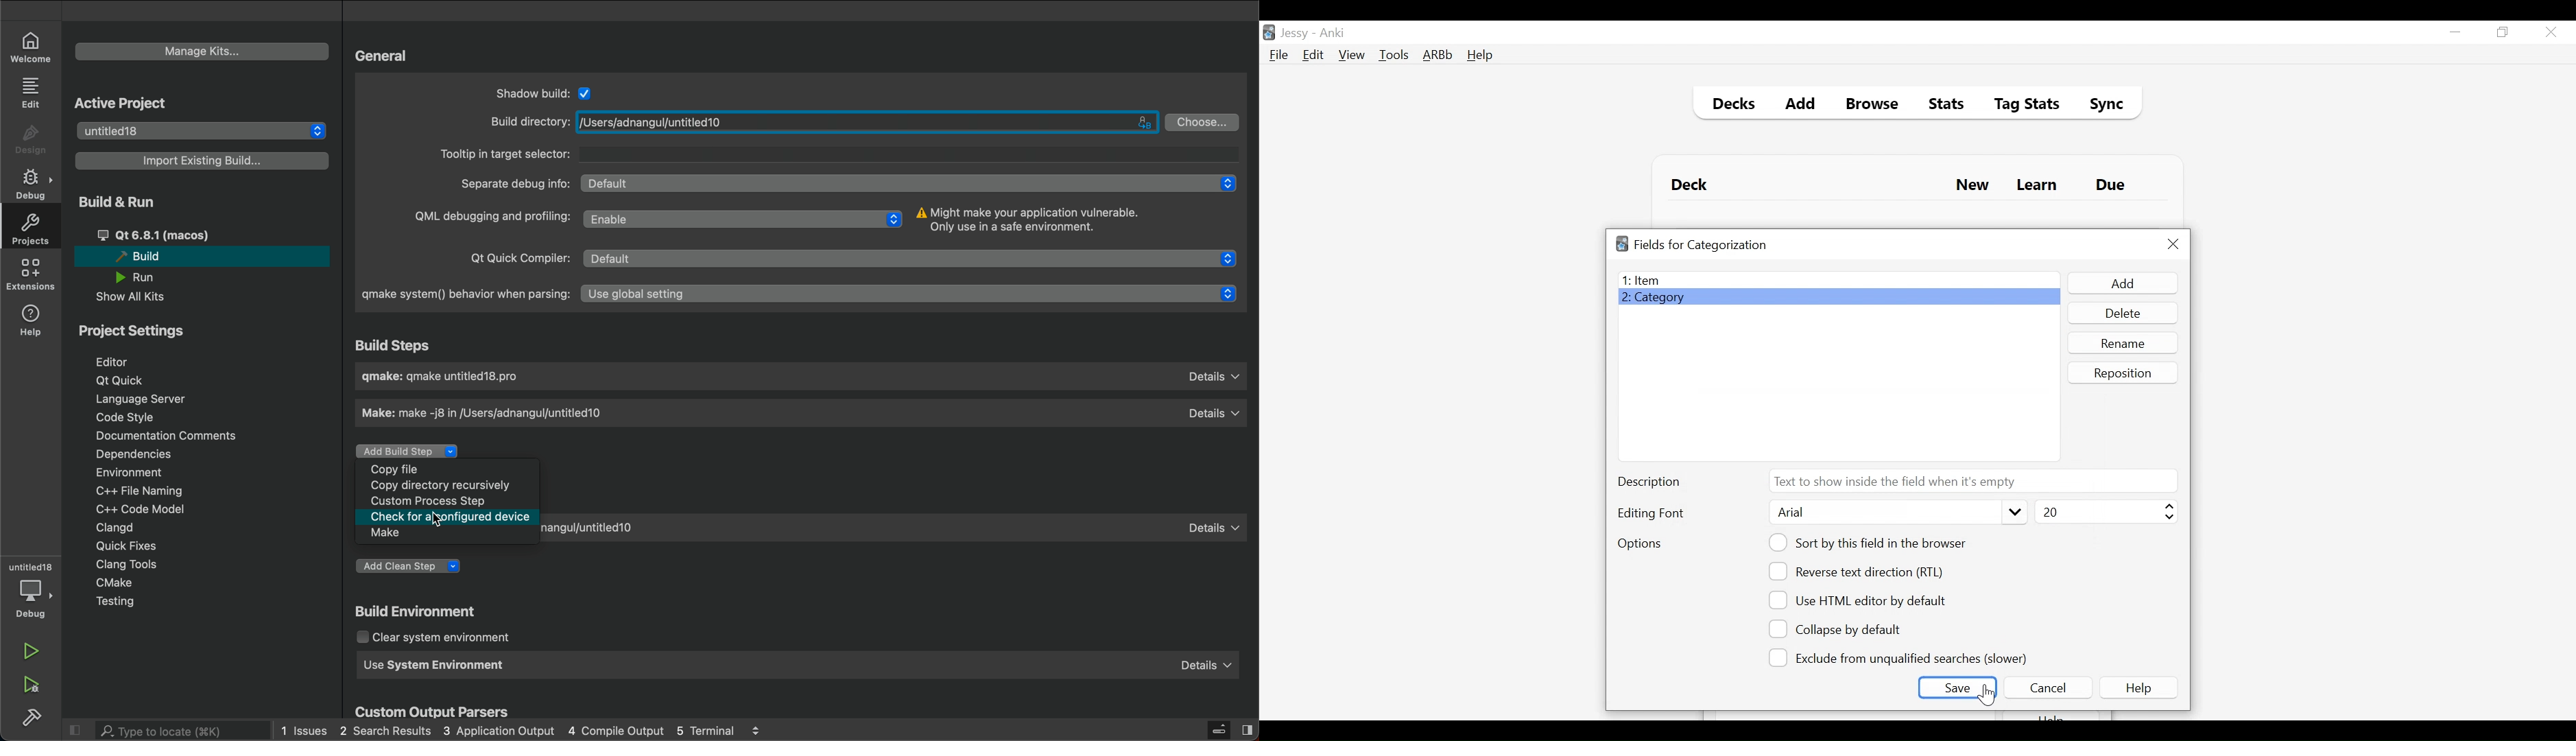  Describe the element at coordinates (1312, 56) in the screenshot. I see `Edit` at that location.